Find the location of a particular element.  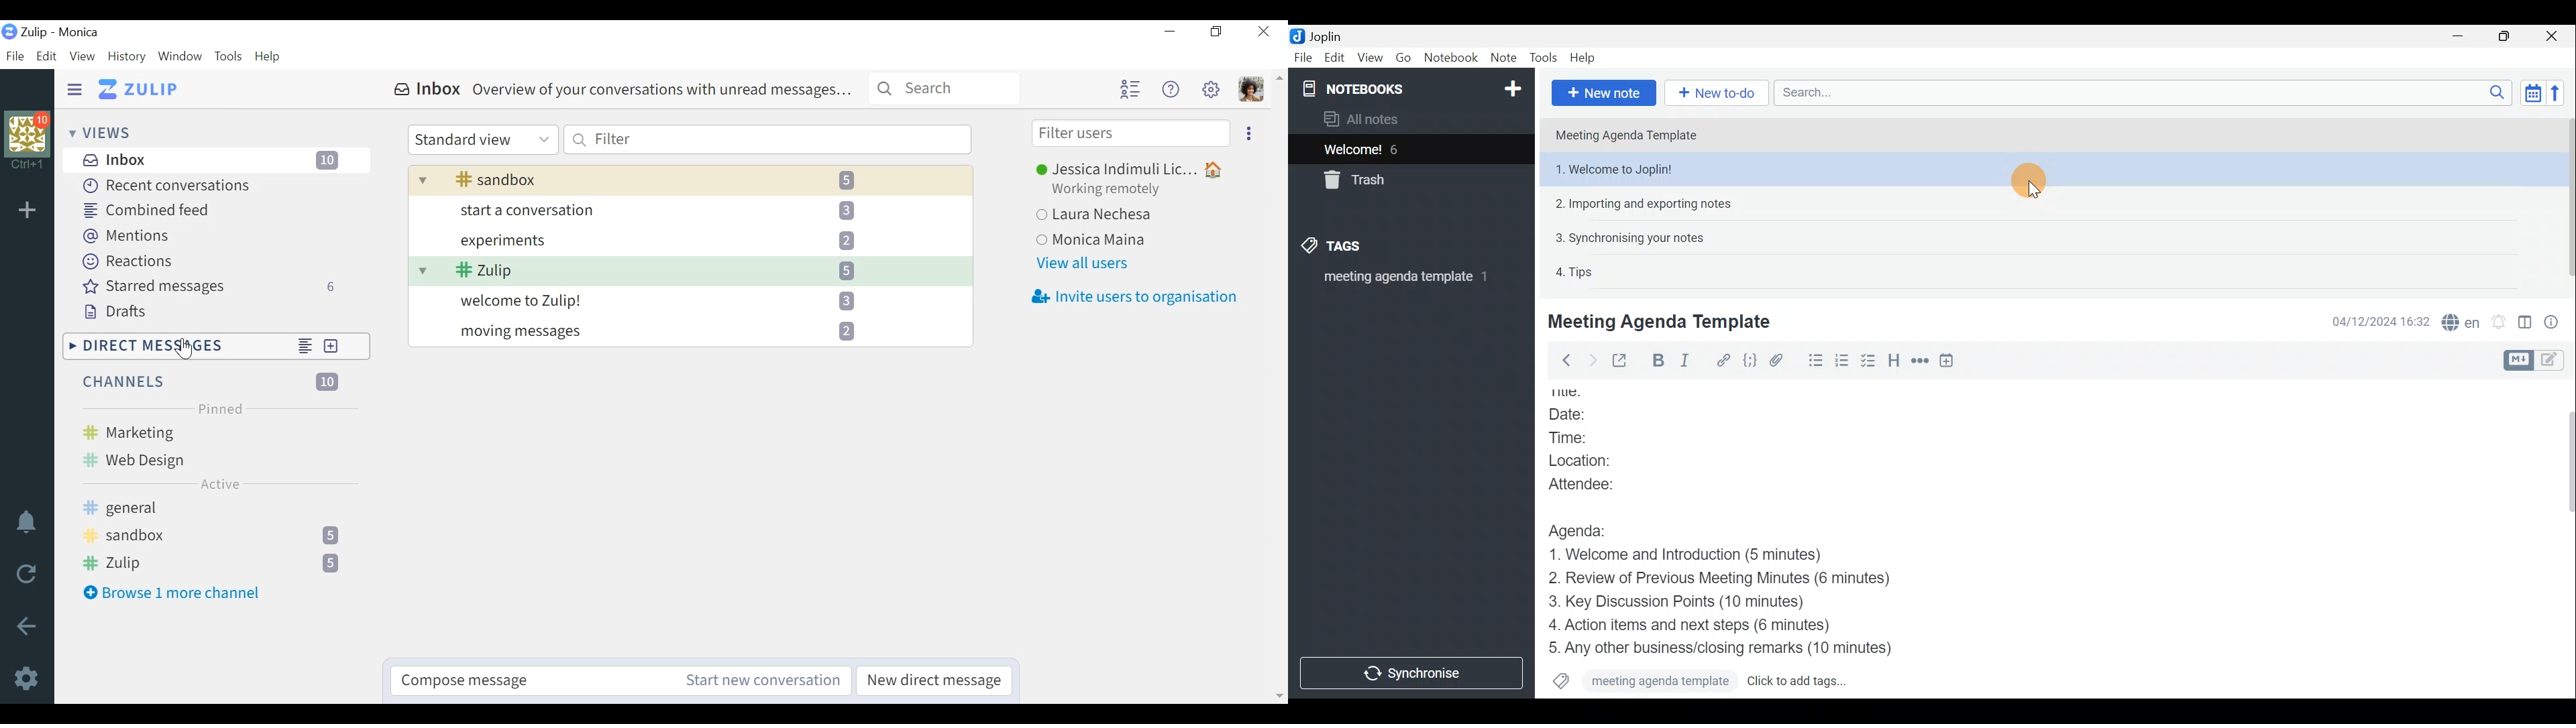

Inbox is located at coordinates (621, 90).